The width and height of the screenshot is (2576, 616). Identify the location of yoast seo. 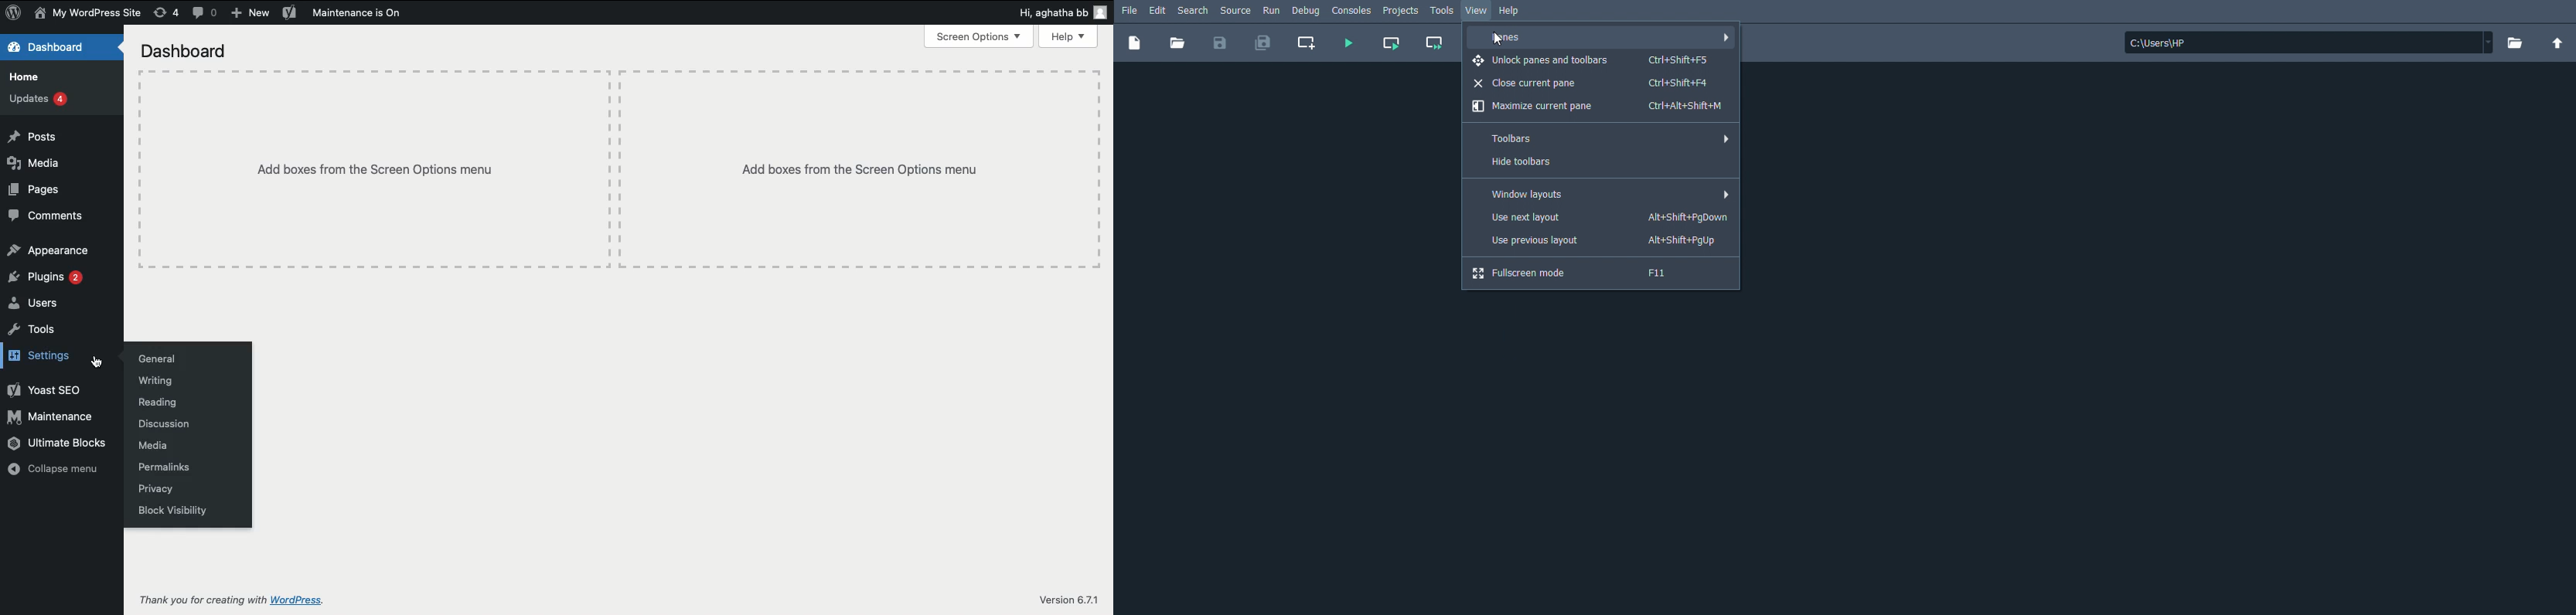
(47, 389).